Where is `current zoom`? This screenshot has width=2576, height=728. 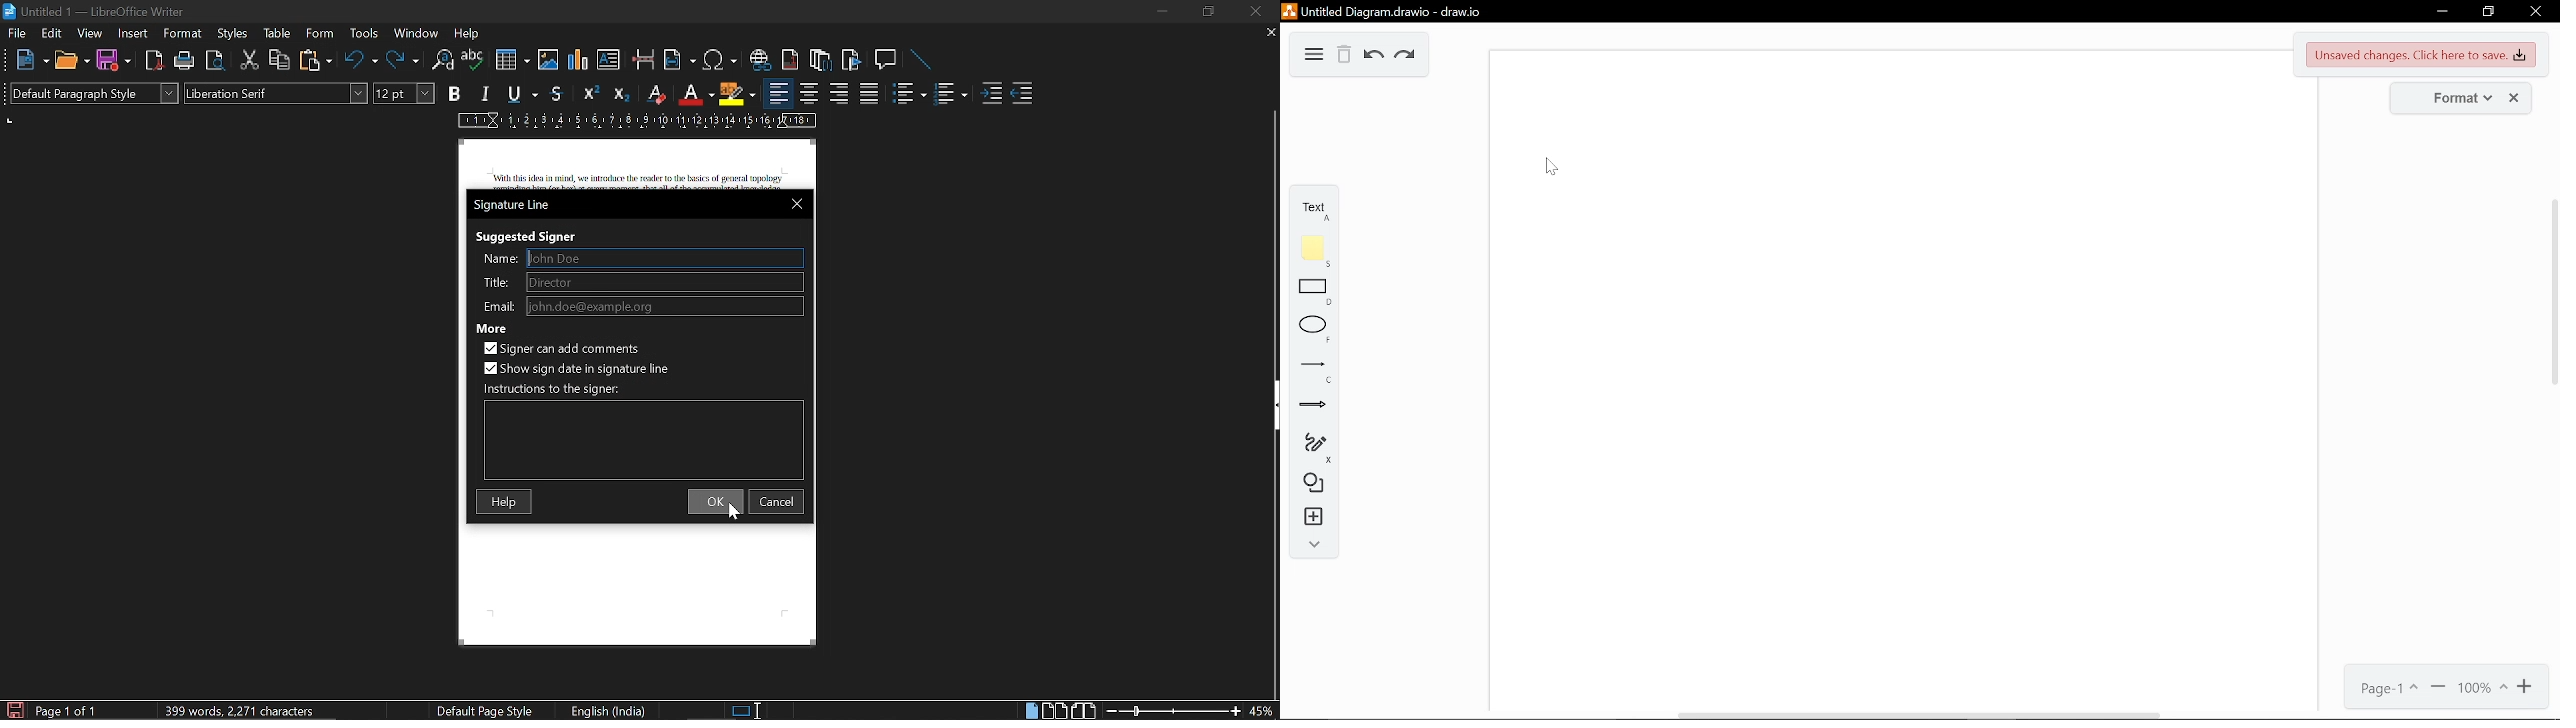 current zoom is located at coordinates (2482, 689).